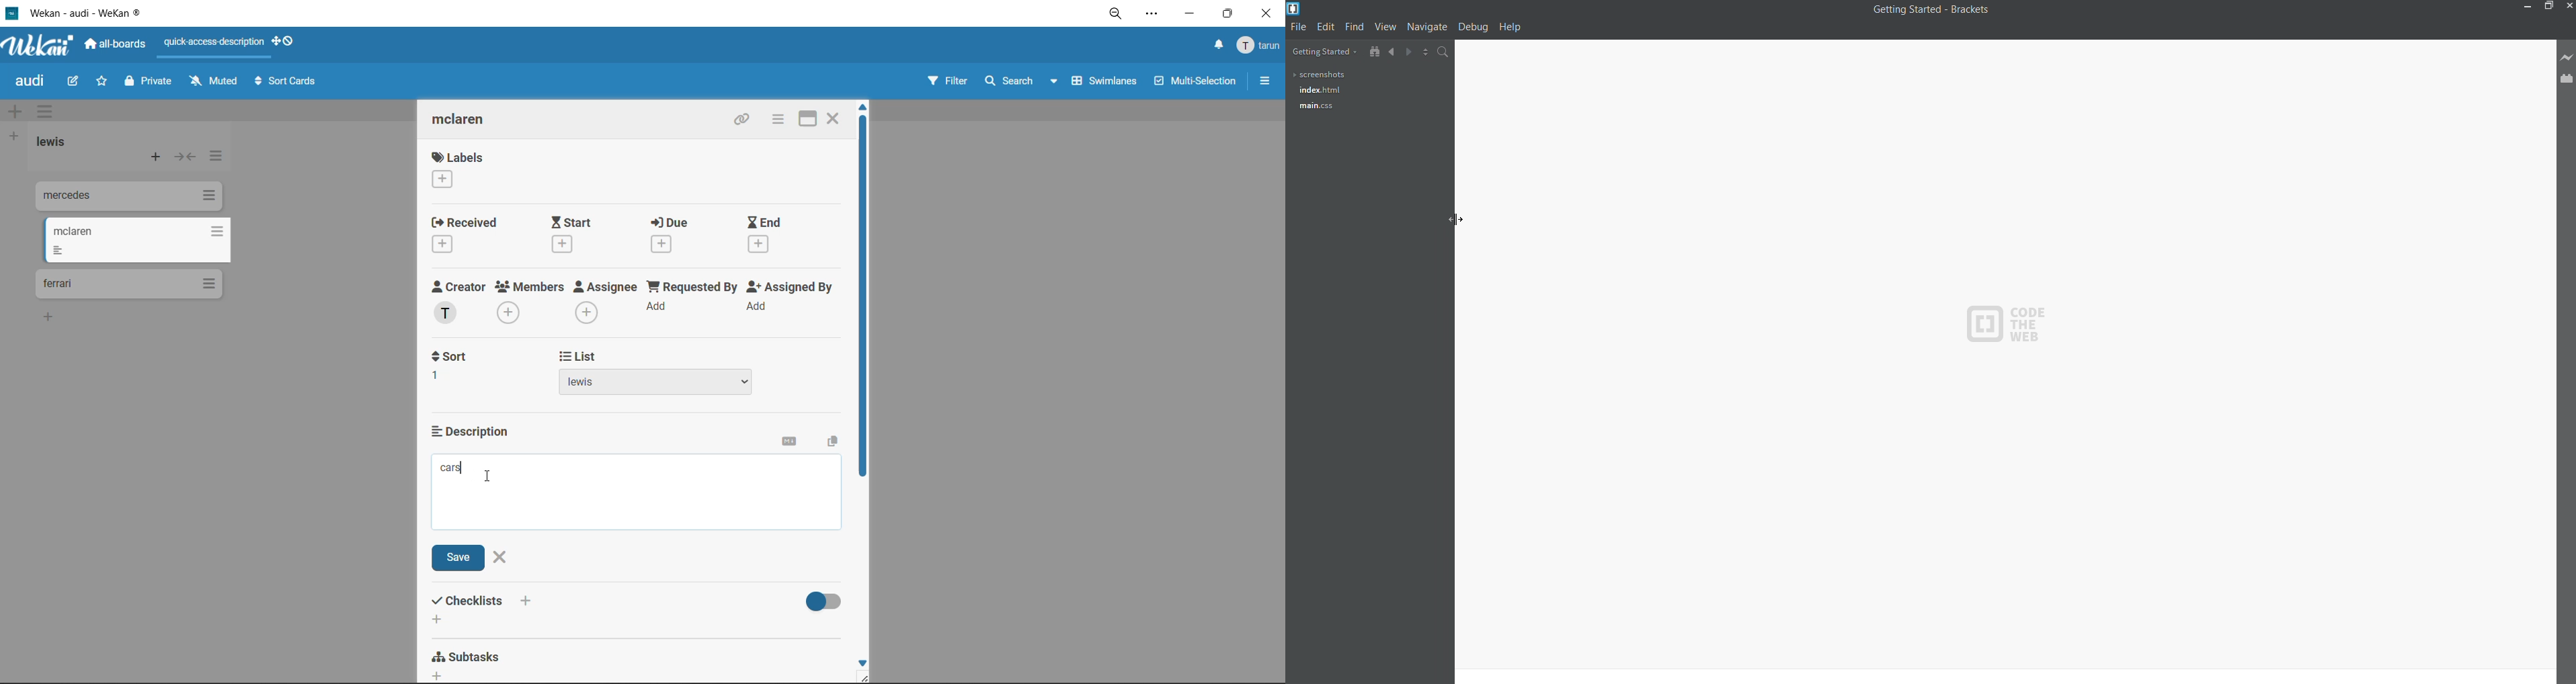  Describe the element at coordinates (485, 609) in the screenshot. I see `checklists` at that location.